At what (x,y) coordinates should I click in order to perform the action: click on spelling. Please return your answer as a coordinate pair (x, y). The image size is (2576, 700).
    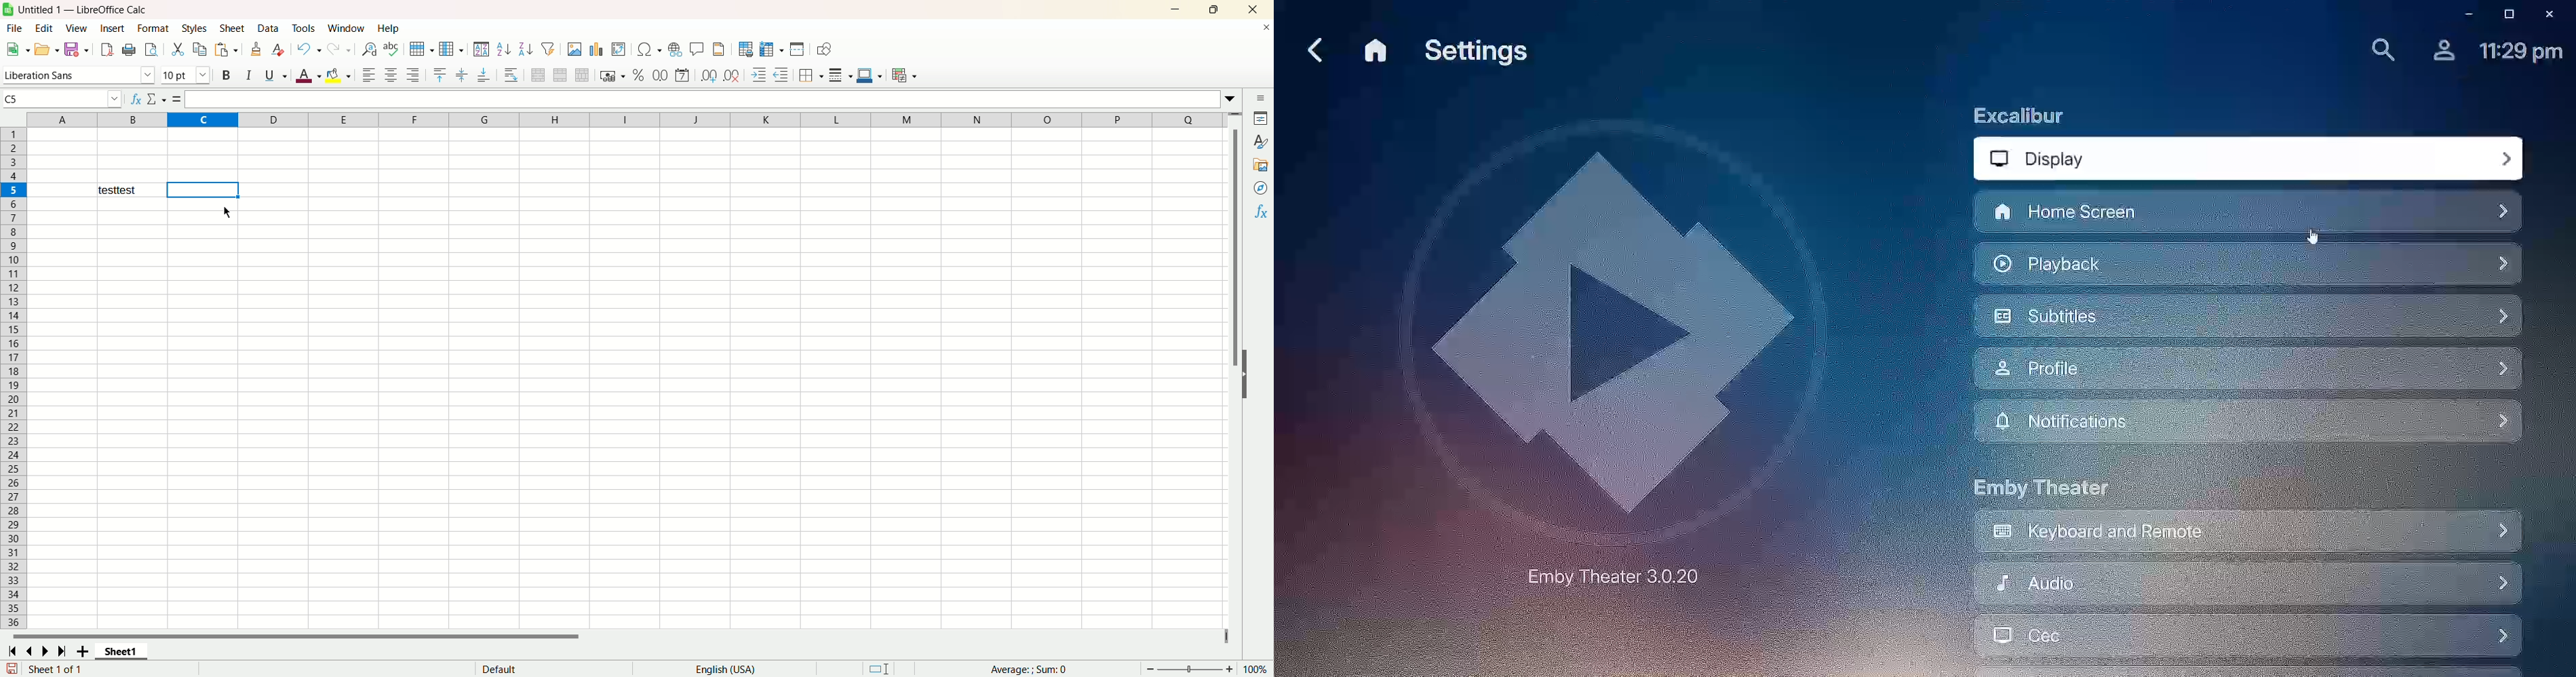
    Looking at the image, I should click on (391, 49).